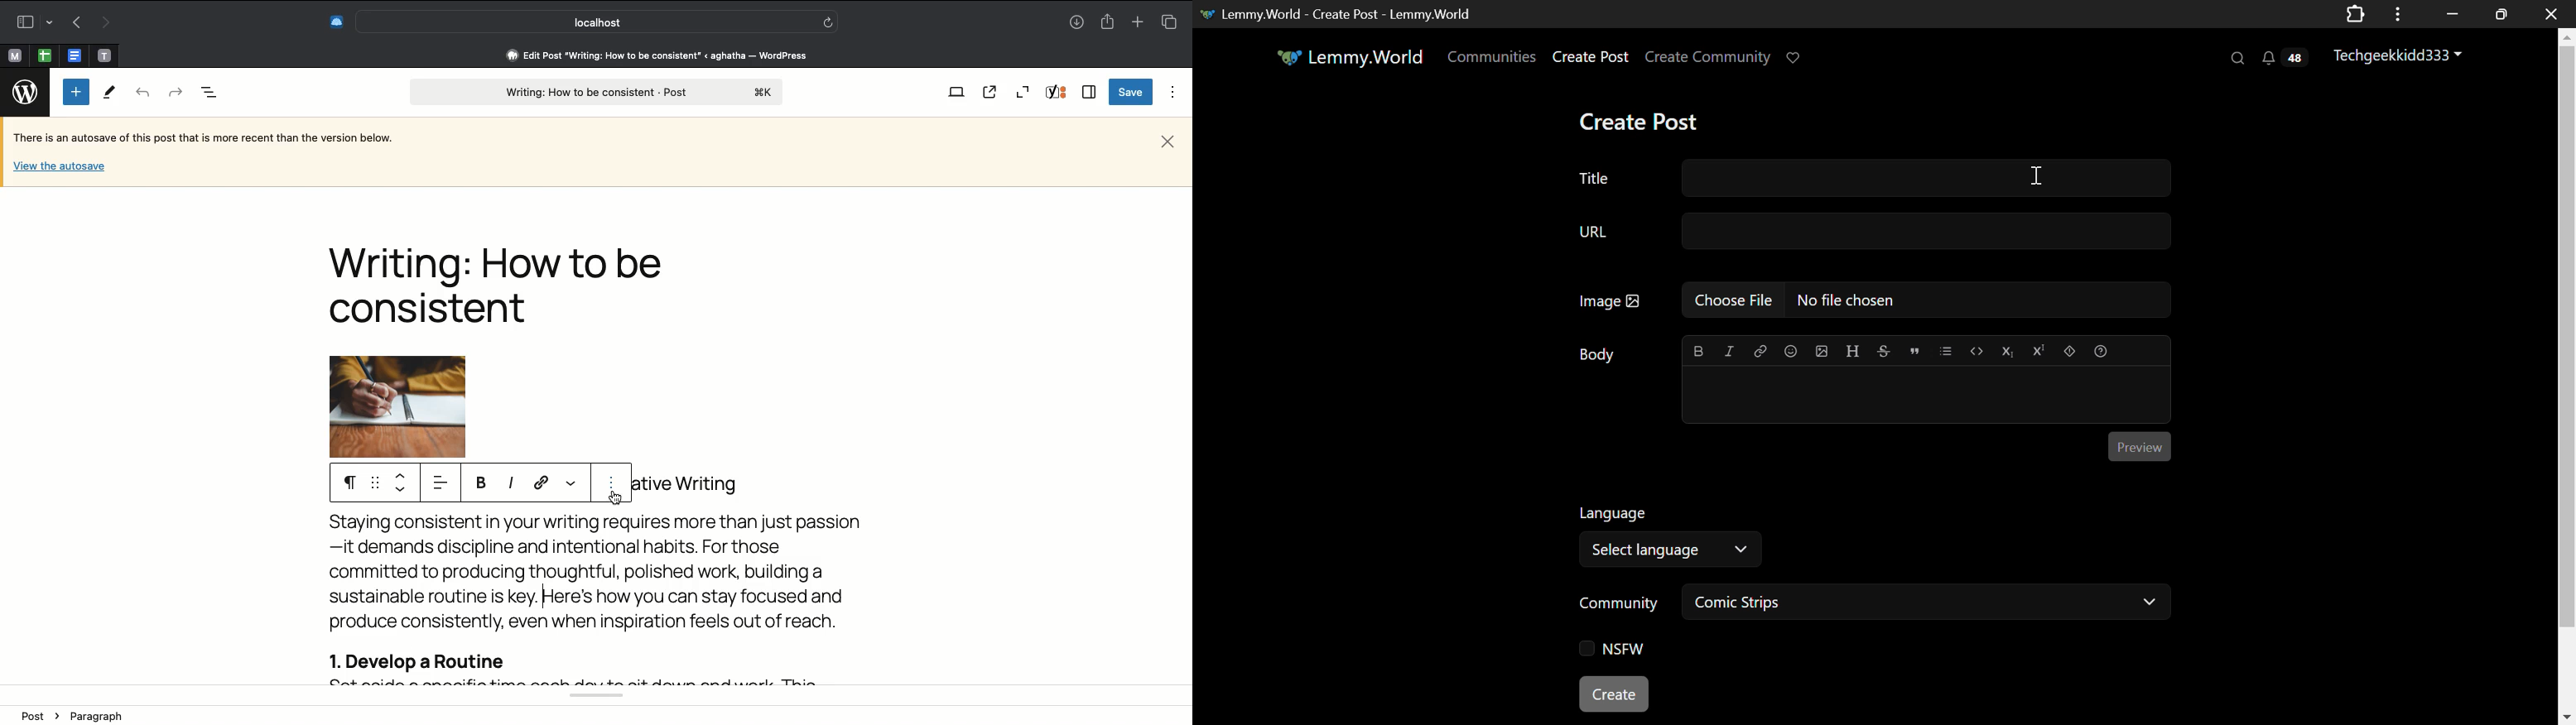 Image resolution: width=2576 pixels, height=728 pixels. I want to click on Title, so click(1872, 177).